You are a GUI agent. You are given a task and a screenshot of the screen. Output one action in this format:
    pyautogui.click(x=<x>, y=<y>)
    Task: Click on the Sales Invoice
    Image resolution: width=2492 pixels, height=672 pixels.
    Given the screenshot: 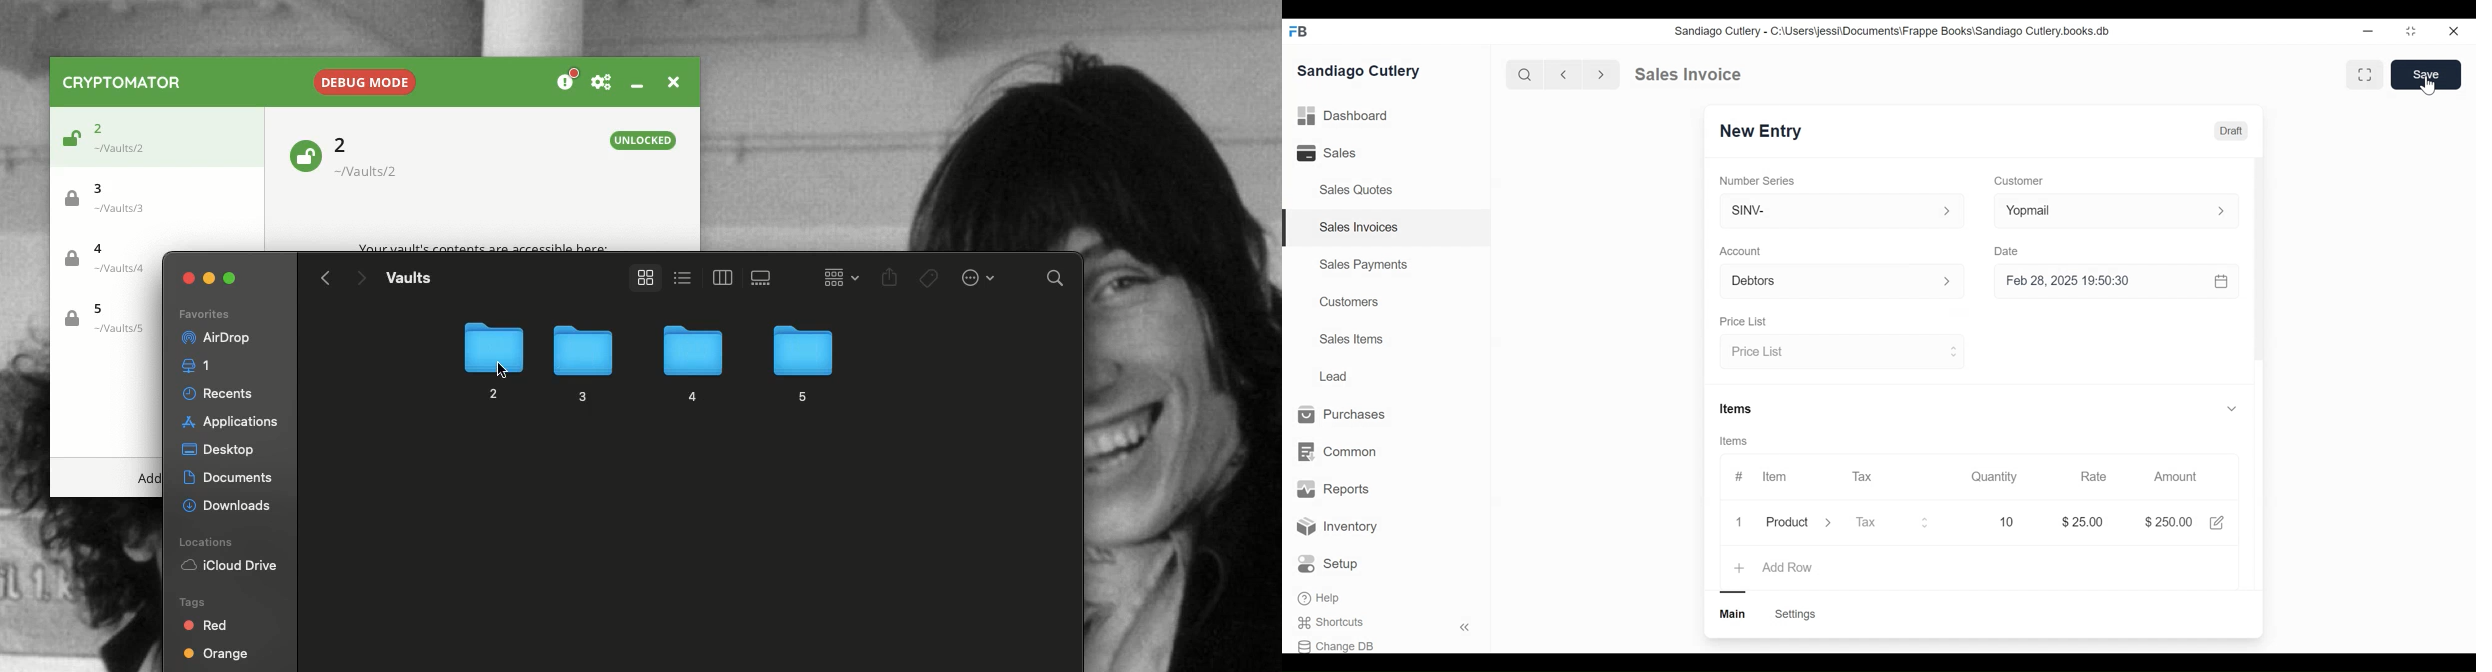 What is the action you would take?
    pyautogui.click(x=1688, y=75)
    